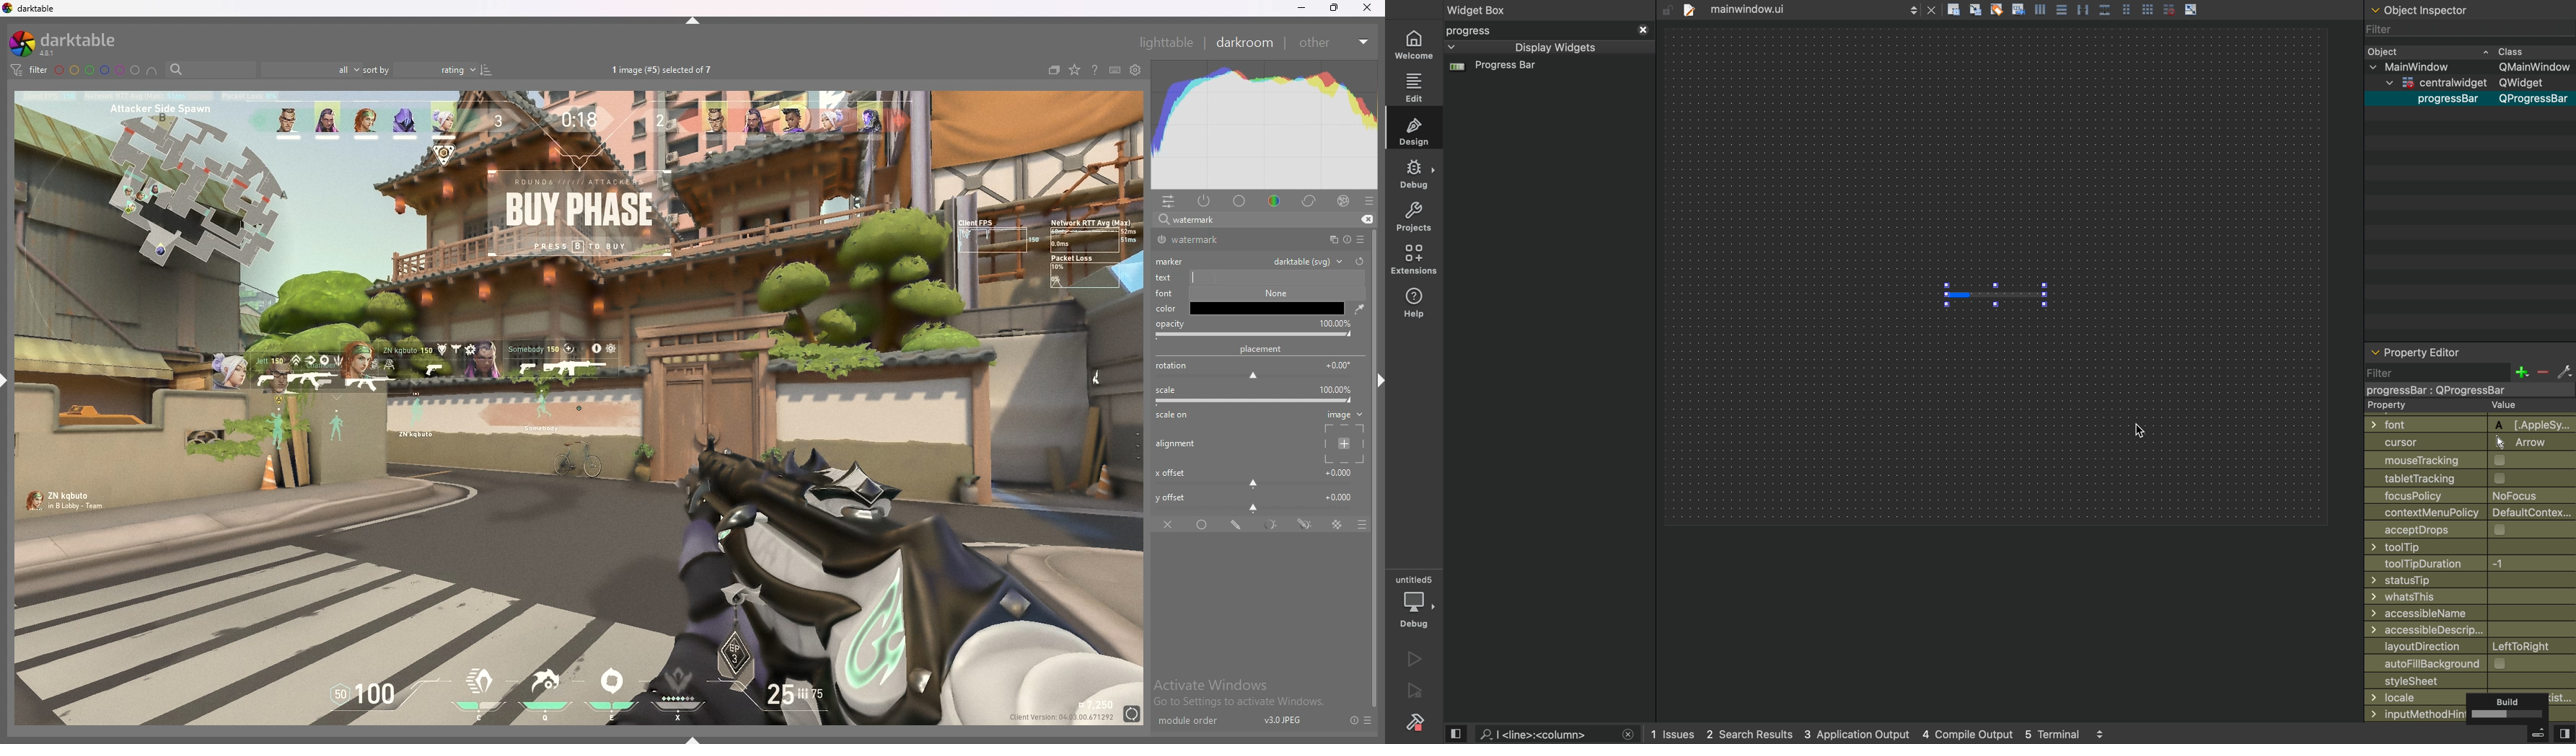 The image size is (2576, 756). What do you see at coordinates (1054, 70) in the screenshot?
I see `collapse grouped image` at bounding box center [1054, 70].